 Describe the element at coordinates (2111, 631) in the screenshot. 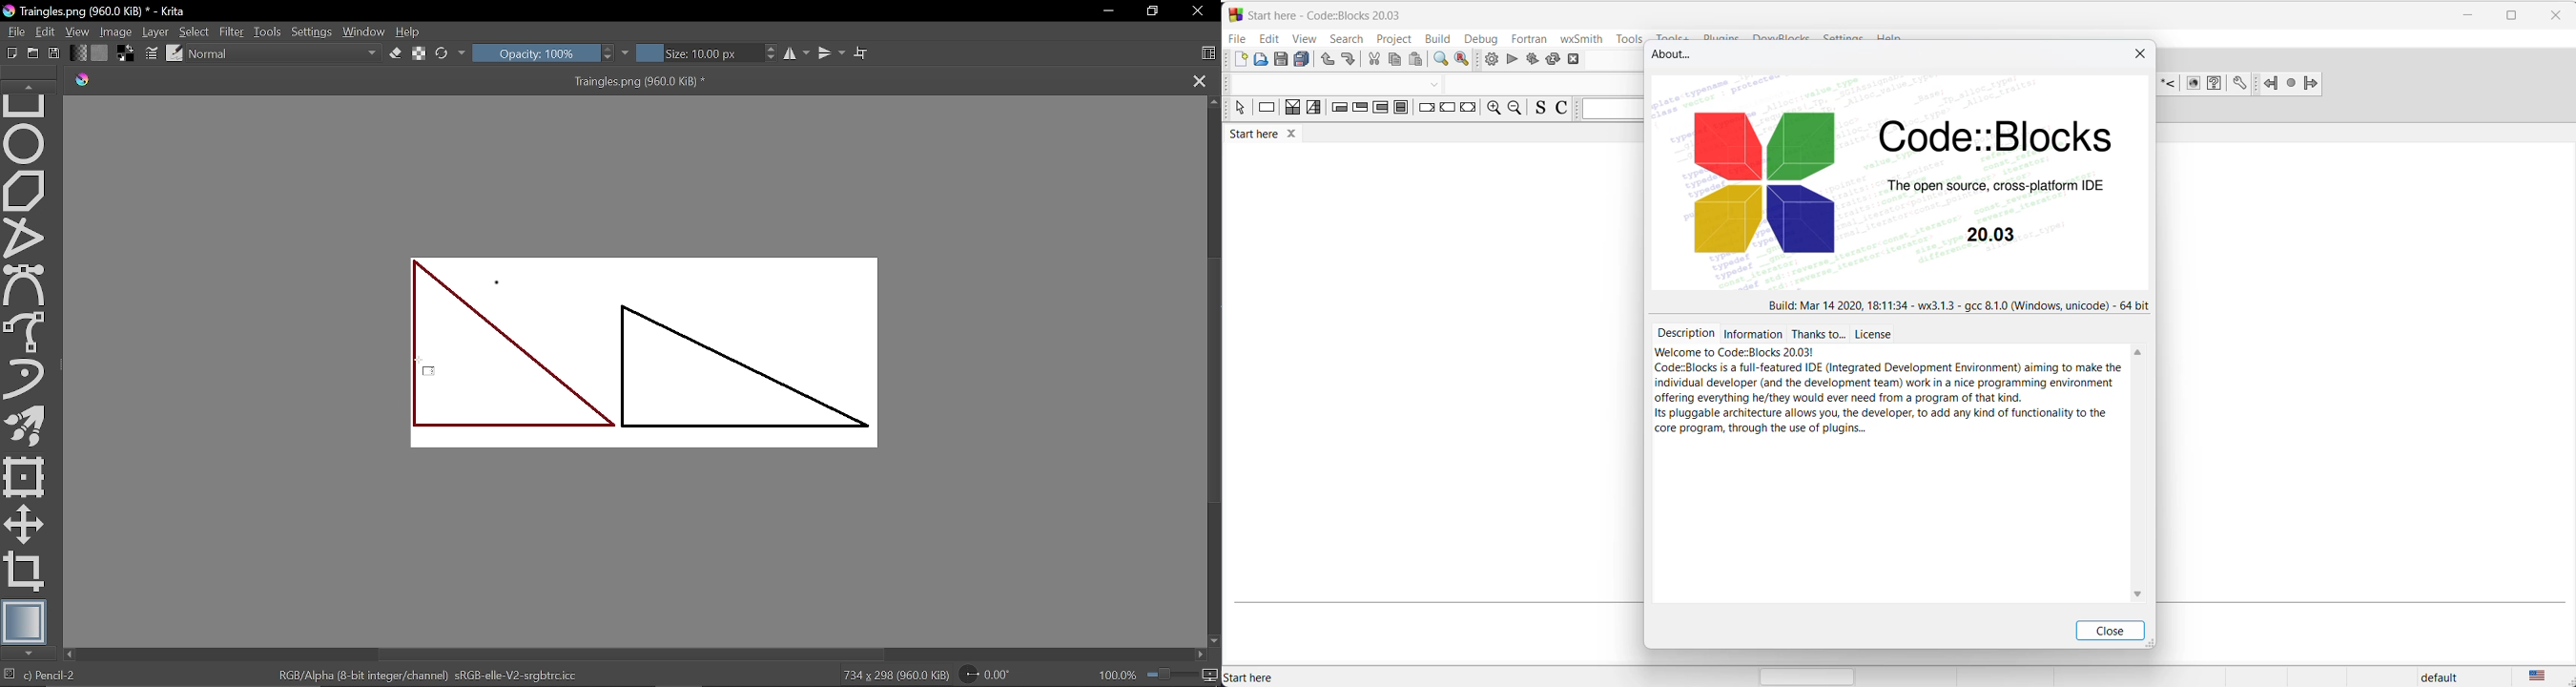

I see `close` at that location.